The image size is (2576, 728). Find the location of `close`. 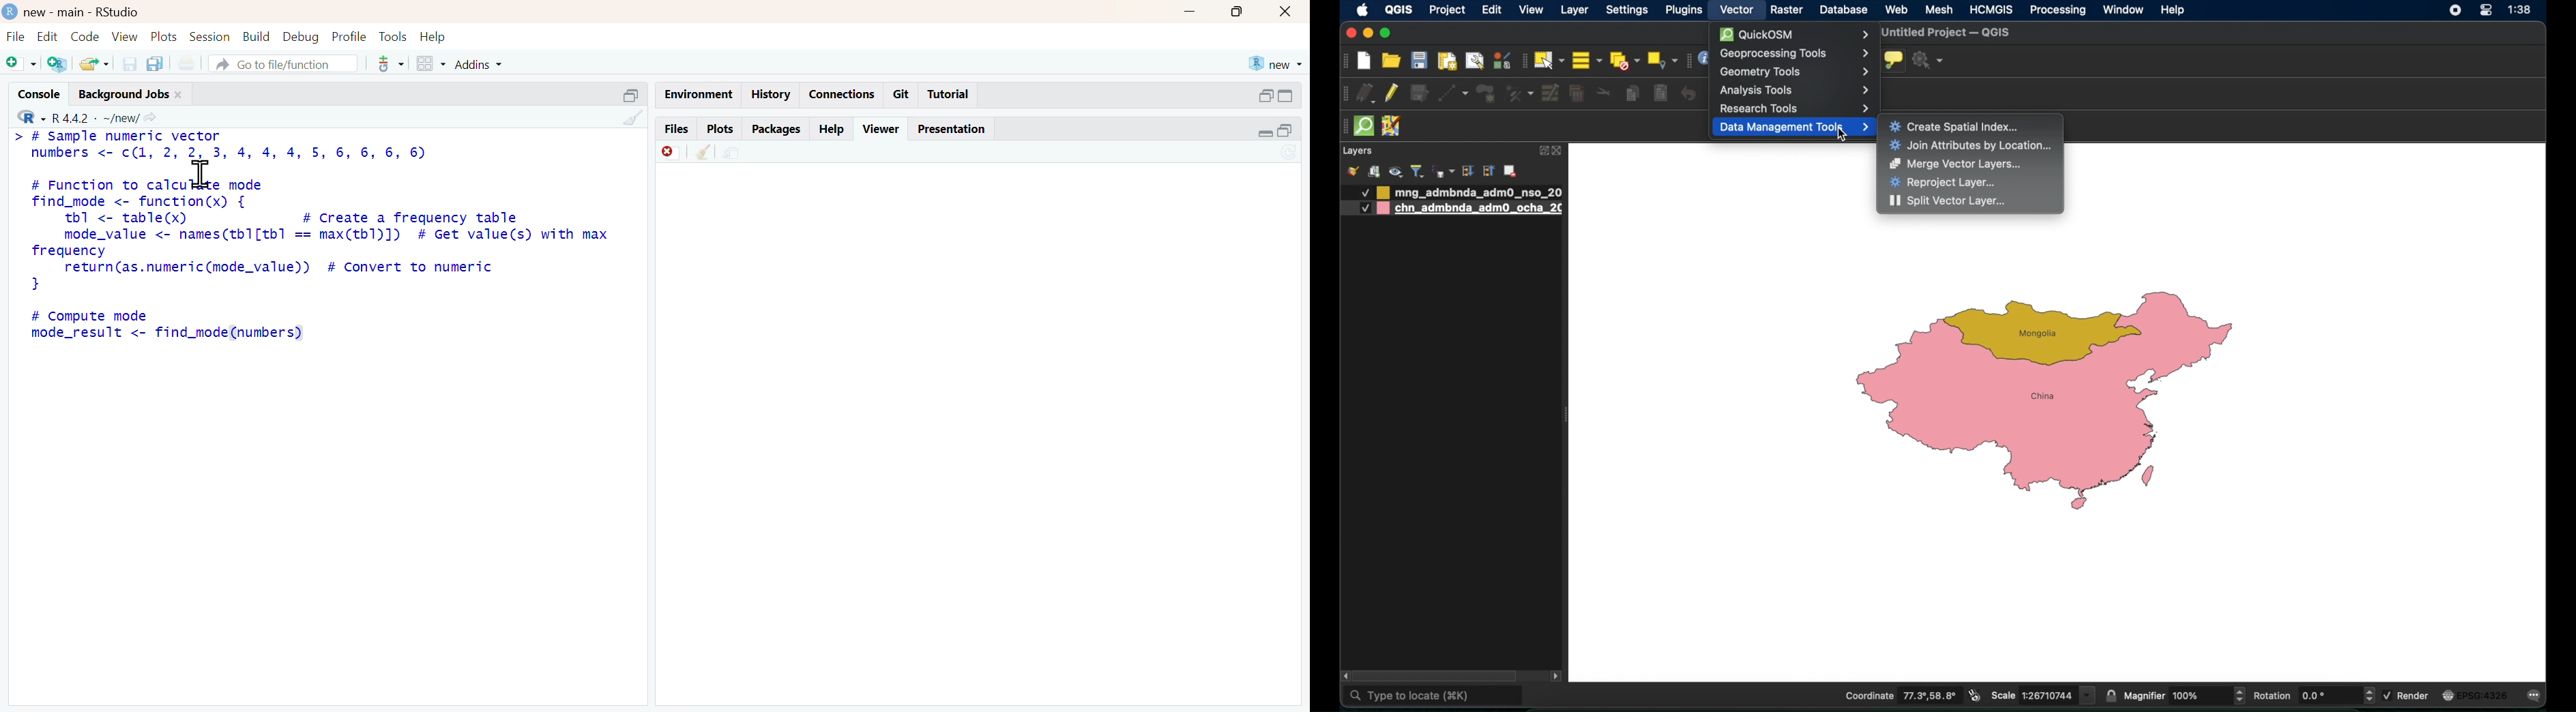

close is located at coordinates (179, 95).